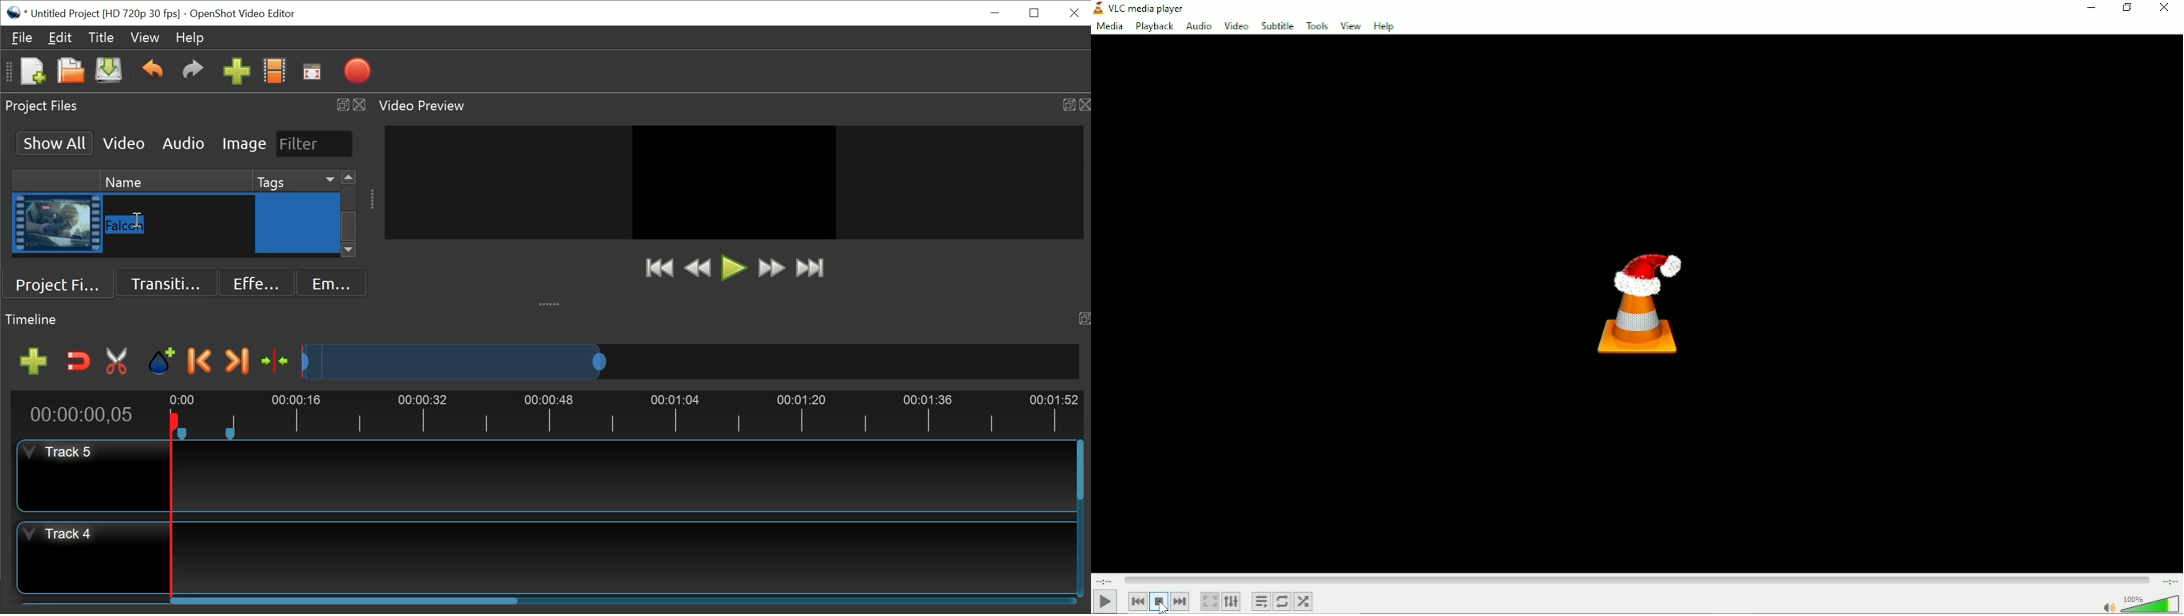  Describe the element at coordinates (170, 507) in the screenshot. I see `Timeline cursor` at that location.